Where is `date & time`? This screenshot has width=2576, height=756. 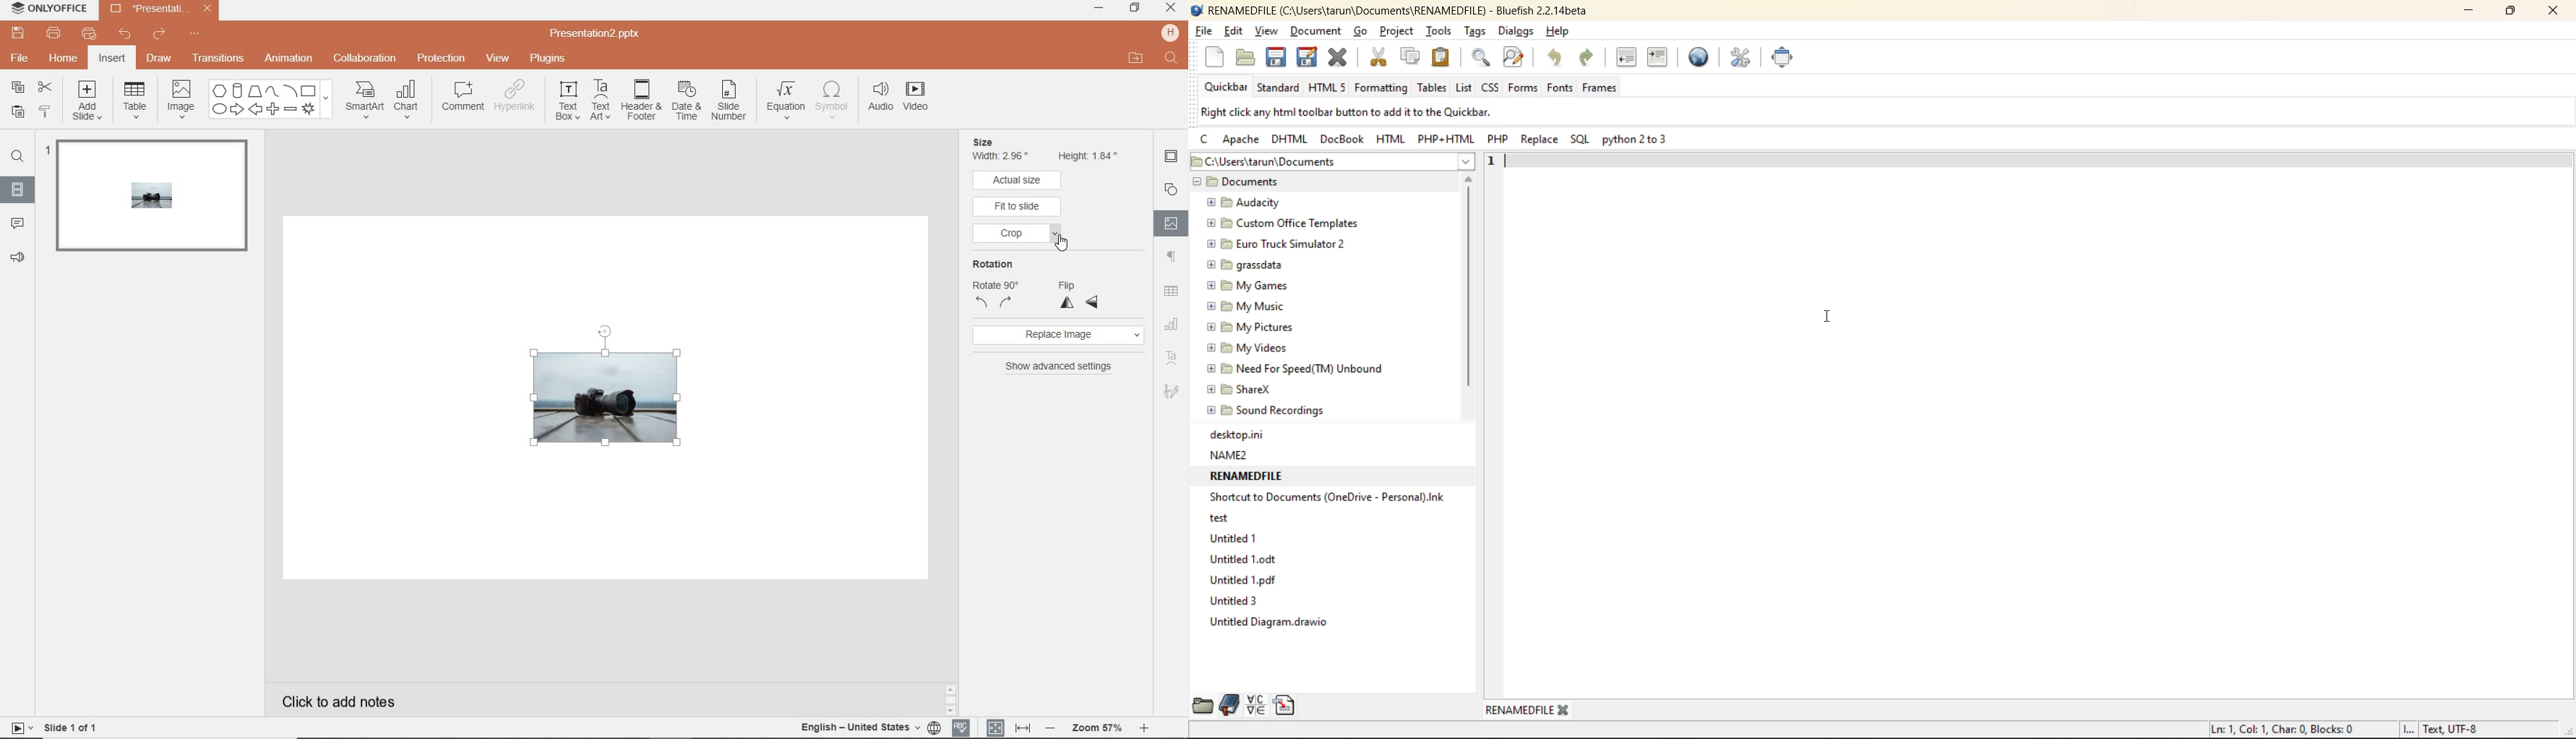 date & time is located at coordinates (688, 101).